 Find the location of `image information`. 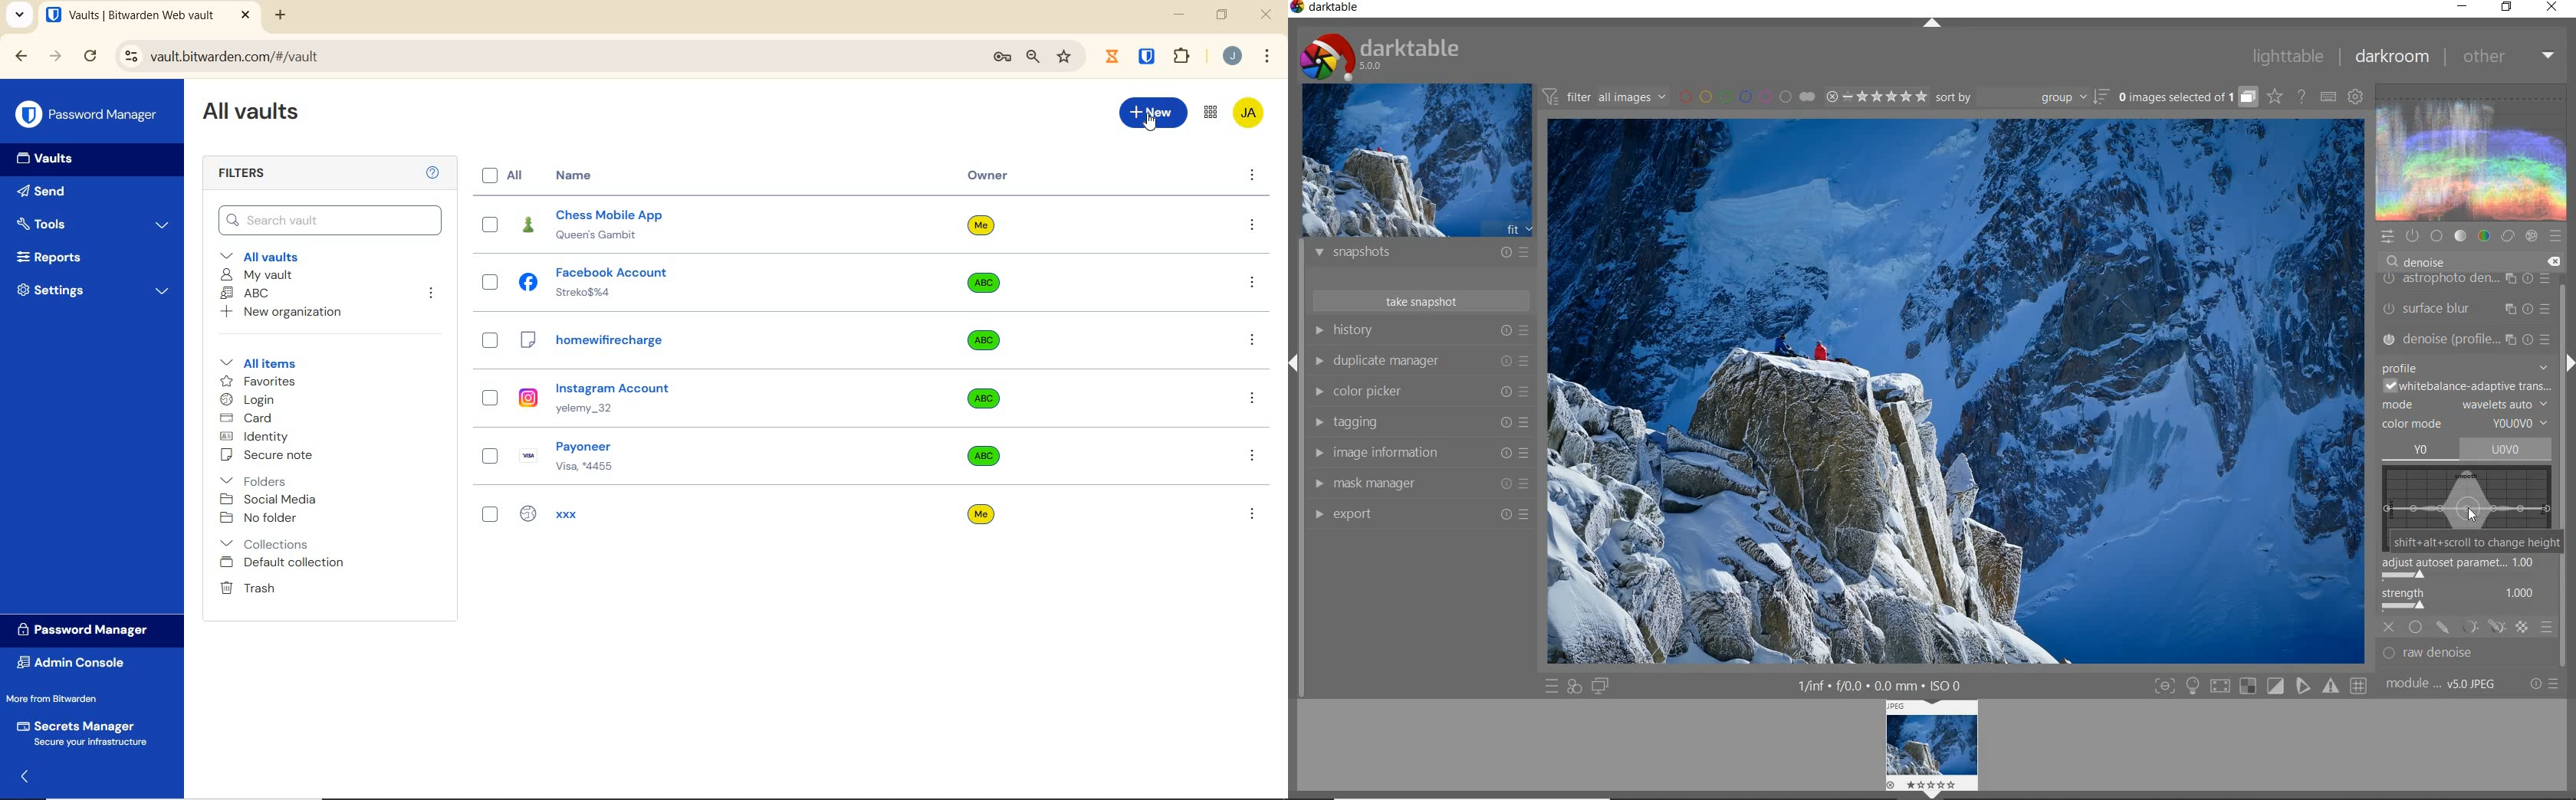

image information is located at coordinates (1420, 453).